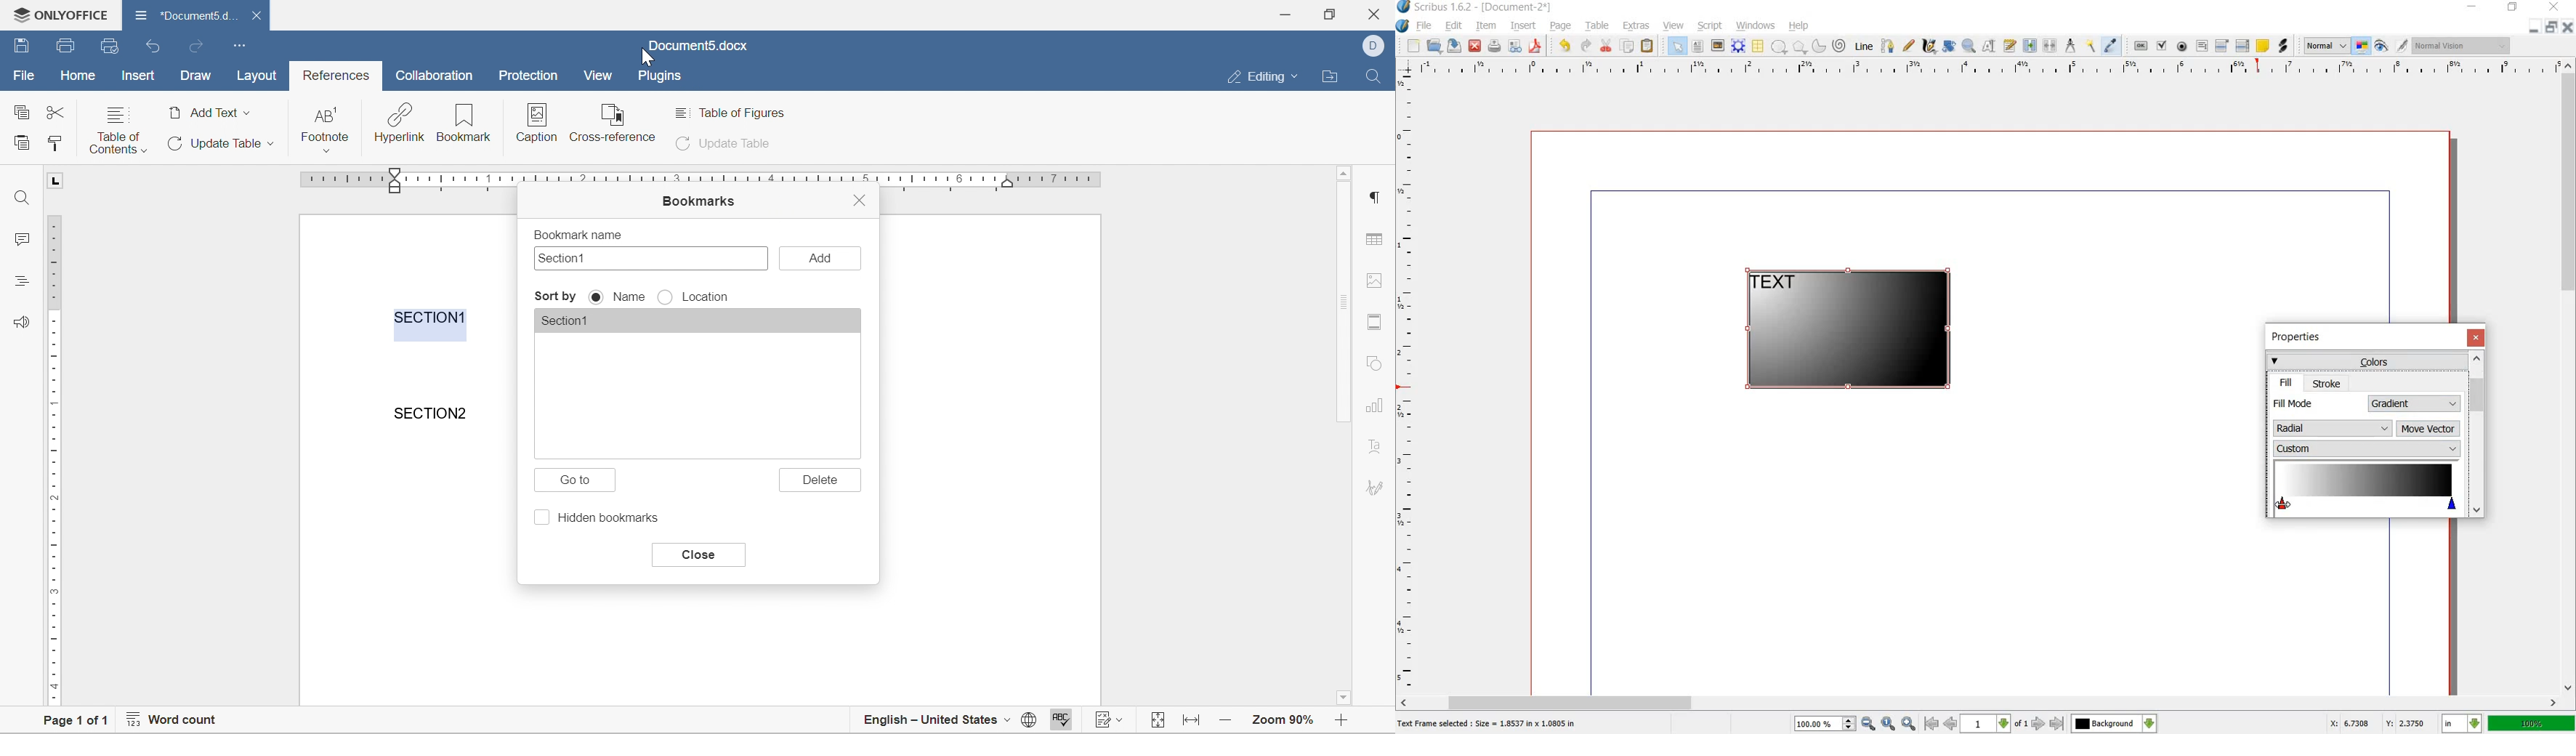 The width and height of the screenshot is (2576, 756). What do you see at coordinates (1908, 45) in the screenshot?
I see `freehand line` at bounding box center [1908, 45].